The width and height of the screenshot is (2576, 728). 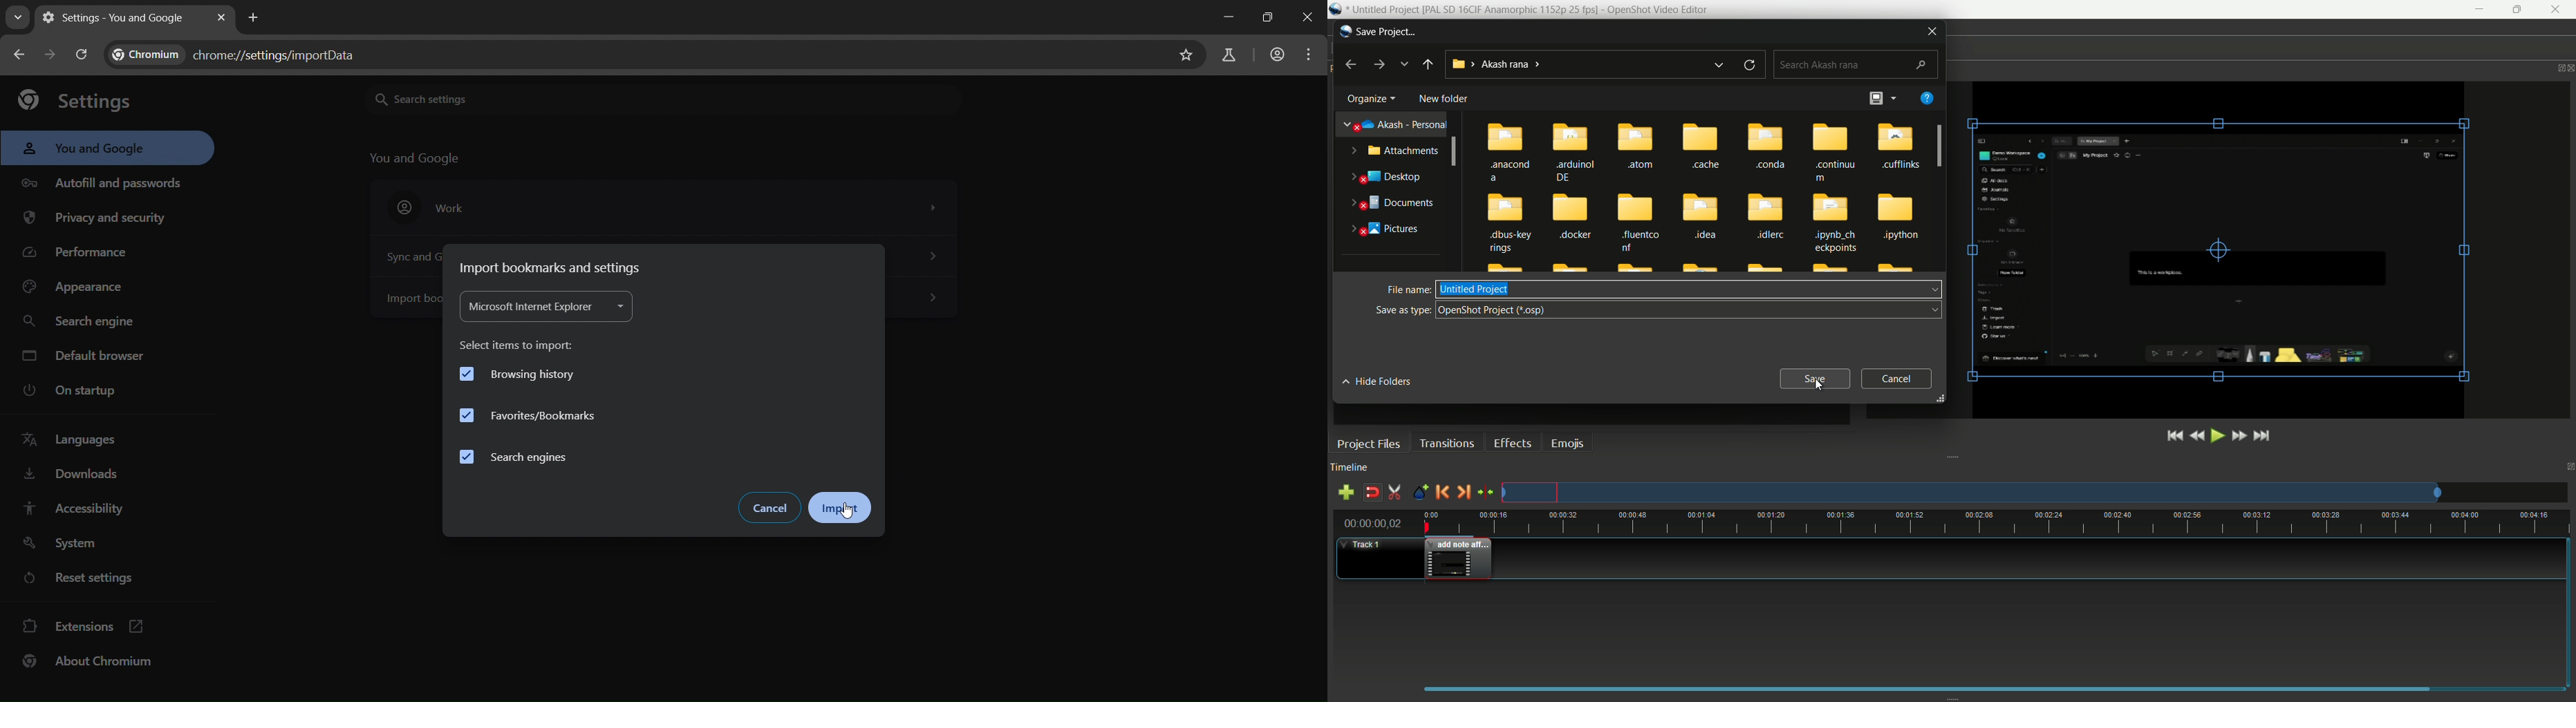 I want to click on search labs, so click(x=1224, y=56).